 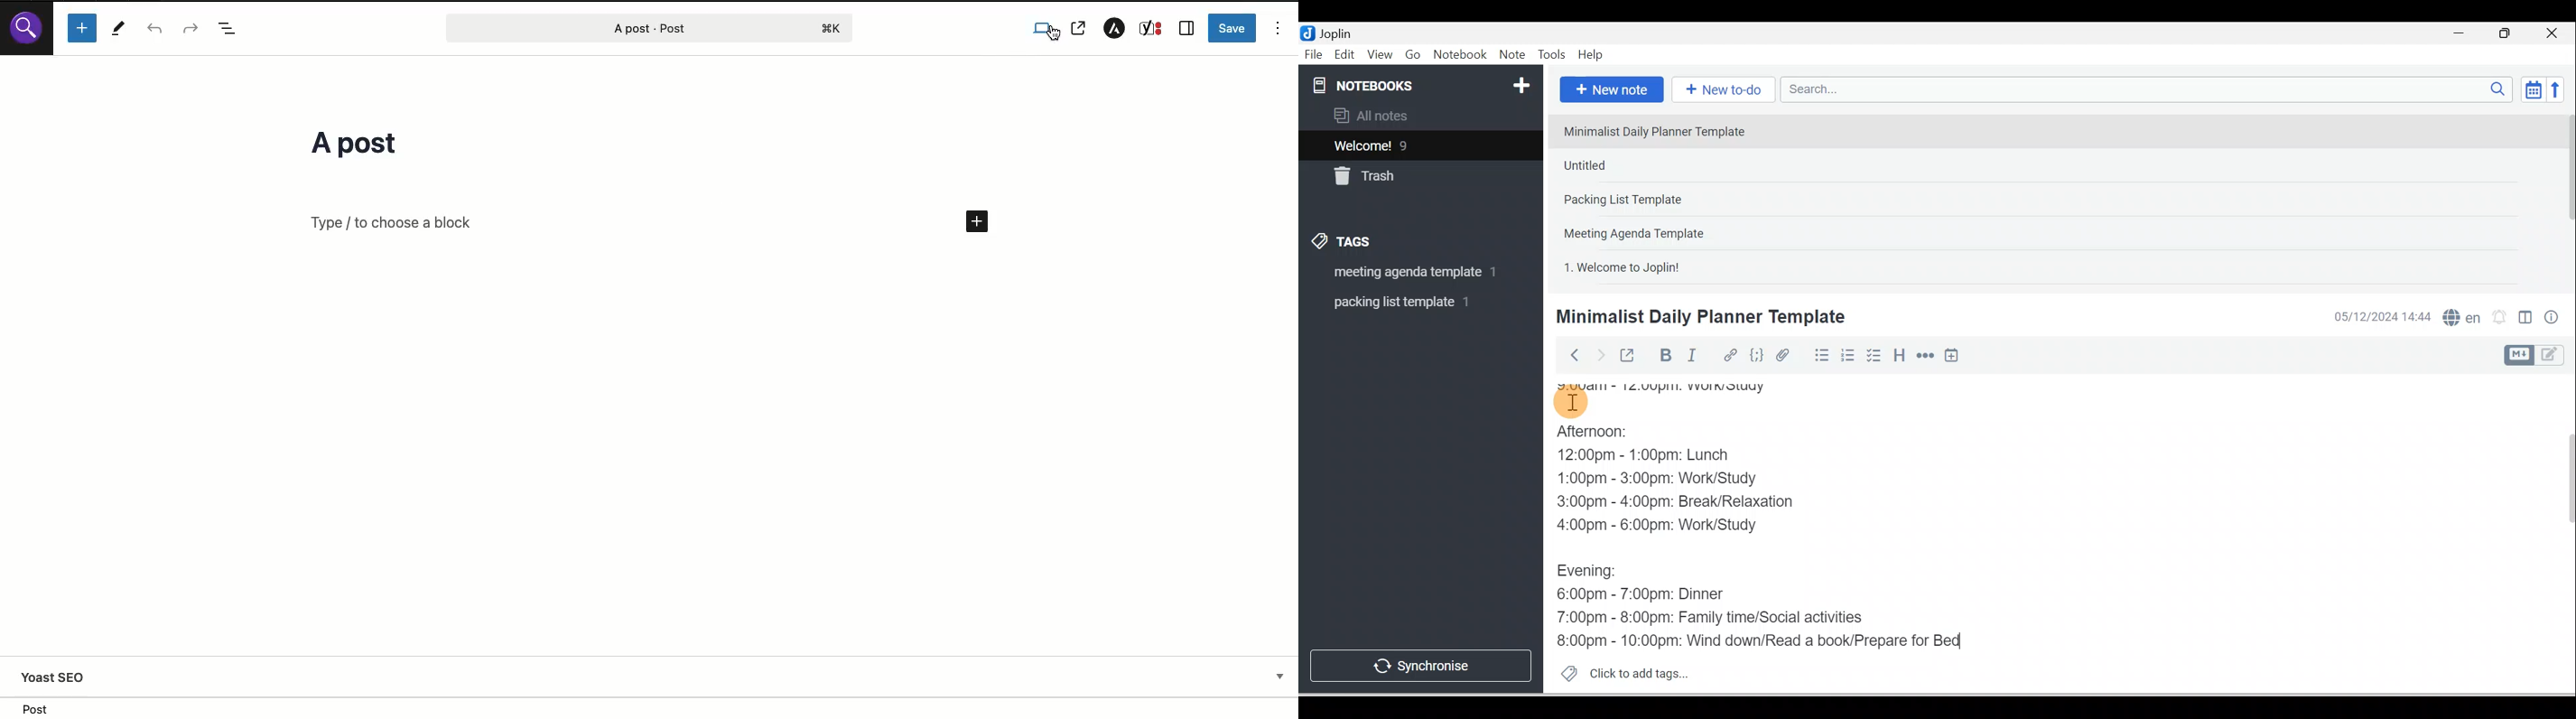 I want to click on Insert time, so click(x=1951, y=356).